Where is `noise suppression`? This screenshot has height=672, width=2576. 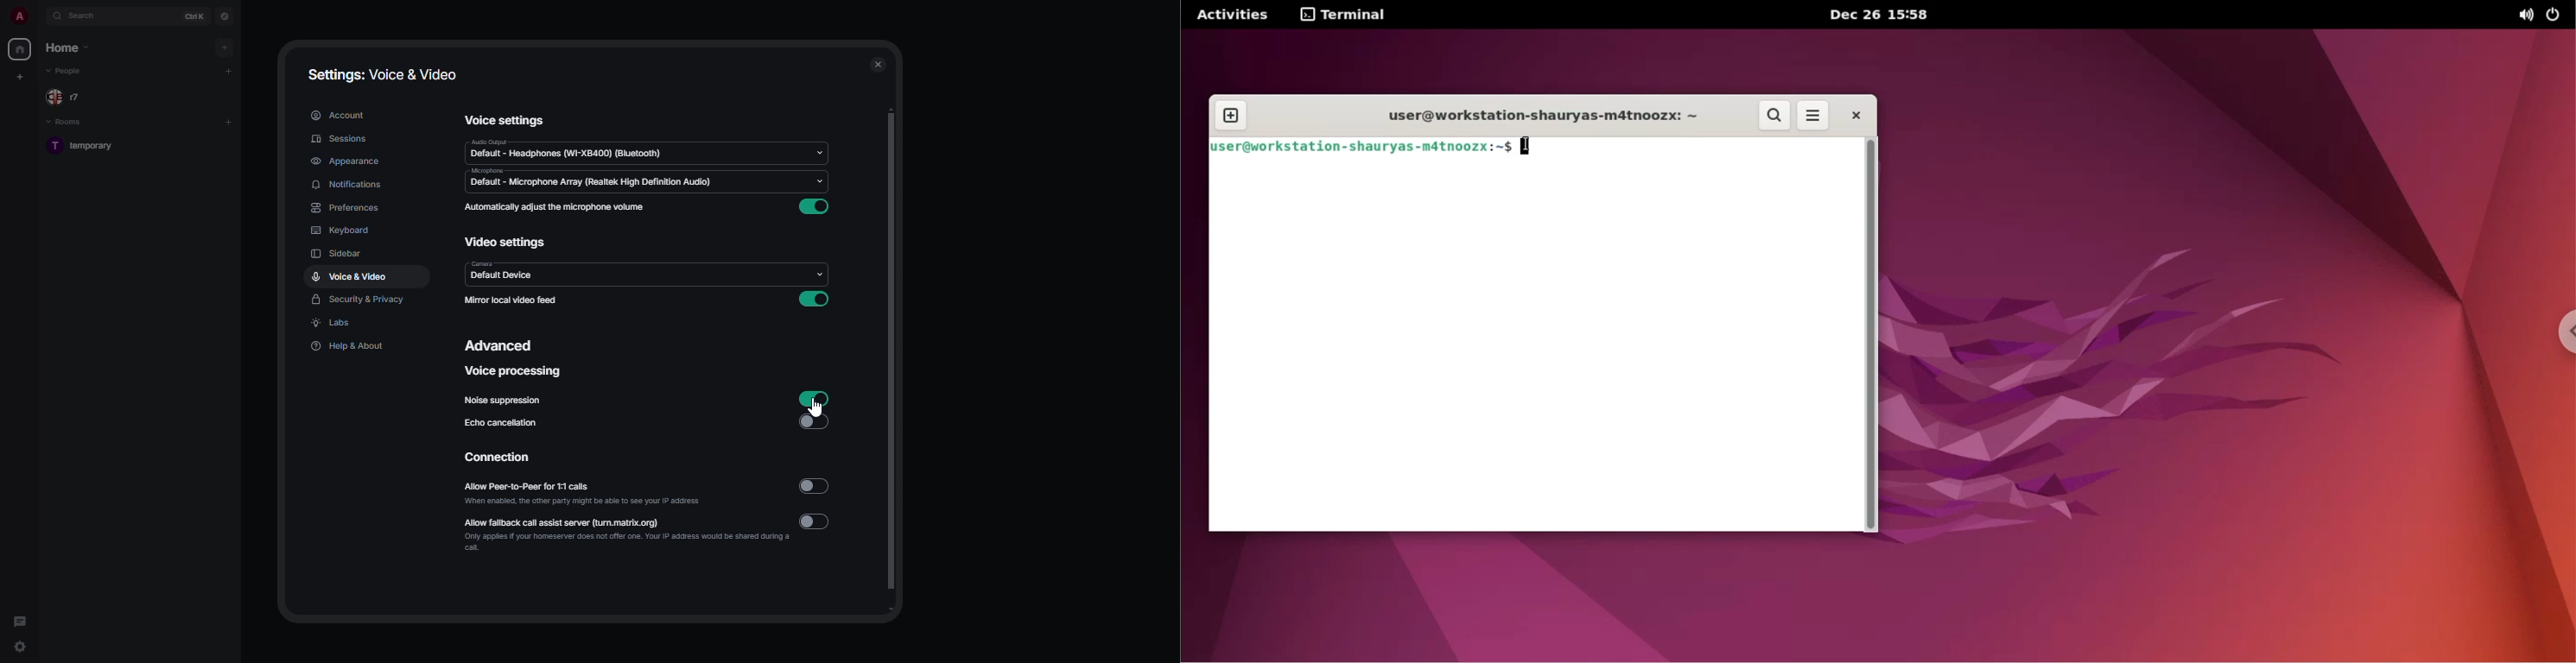 noise suppression is located at coordinates (502, 401).